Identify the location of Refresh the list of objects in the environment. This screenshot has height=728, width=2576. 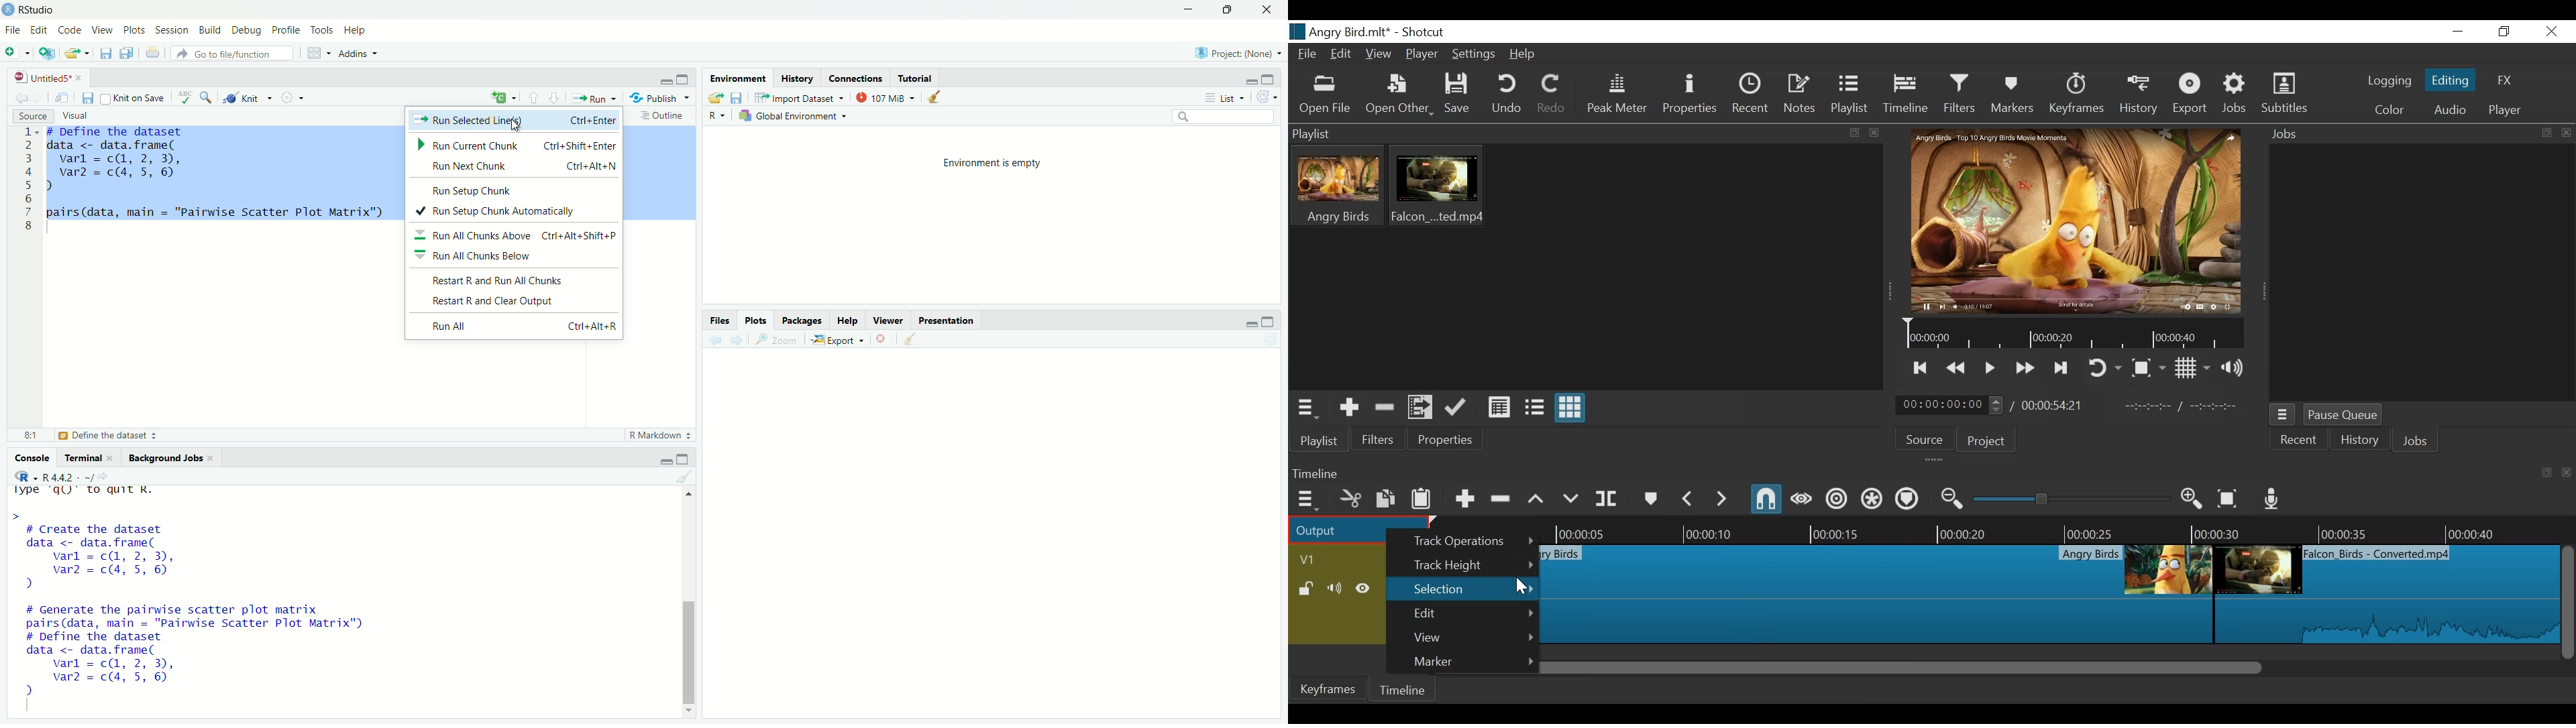
(1267, 97).